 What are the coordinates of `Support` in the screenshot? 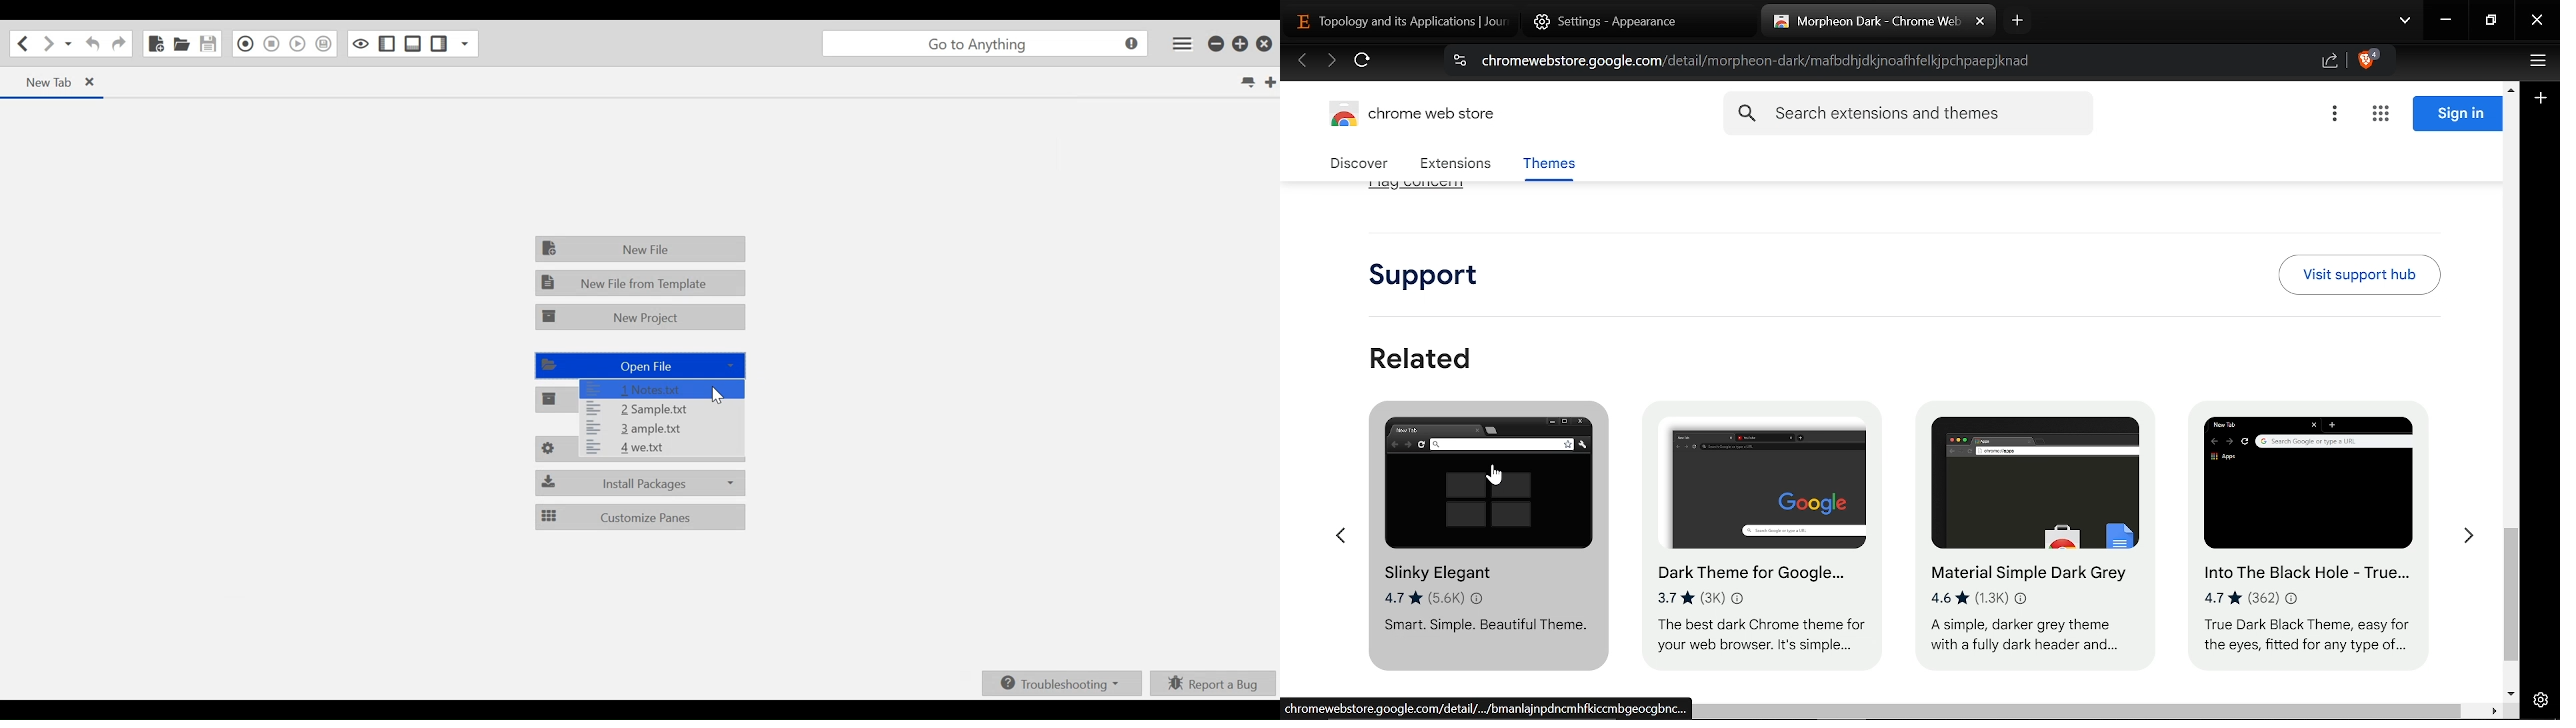 It's located at (1434, 268).